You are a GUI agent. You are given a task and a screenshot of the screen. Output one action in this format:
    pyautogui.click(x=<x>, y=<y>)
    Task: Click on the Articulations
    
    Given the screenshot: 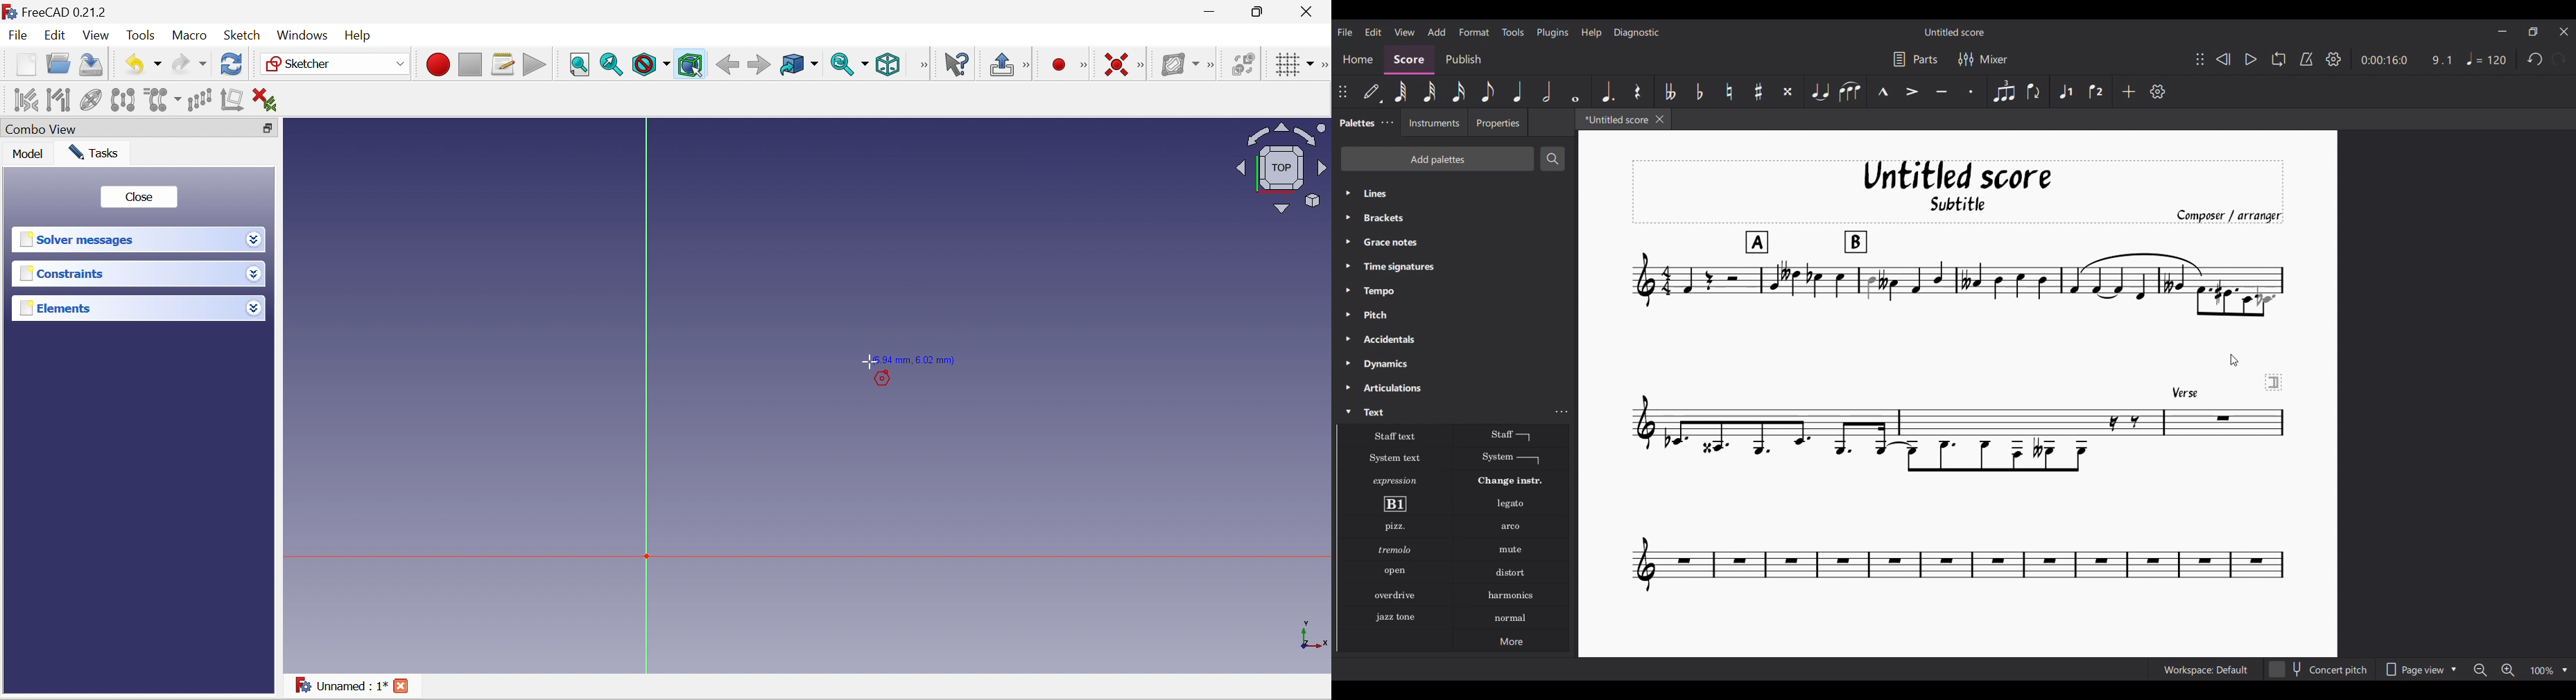 What is the action you would take?
    pyautogui.click(x=1455, y=388)
    